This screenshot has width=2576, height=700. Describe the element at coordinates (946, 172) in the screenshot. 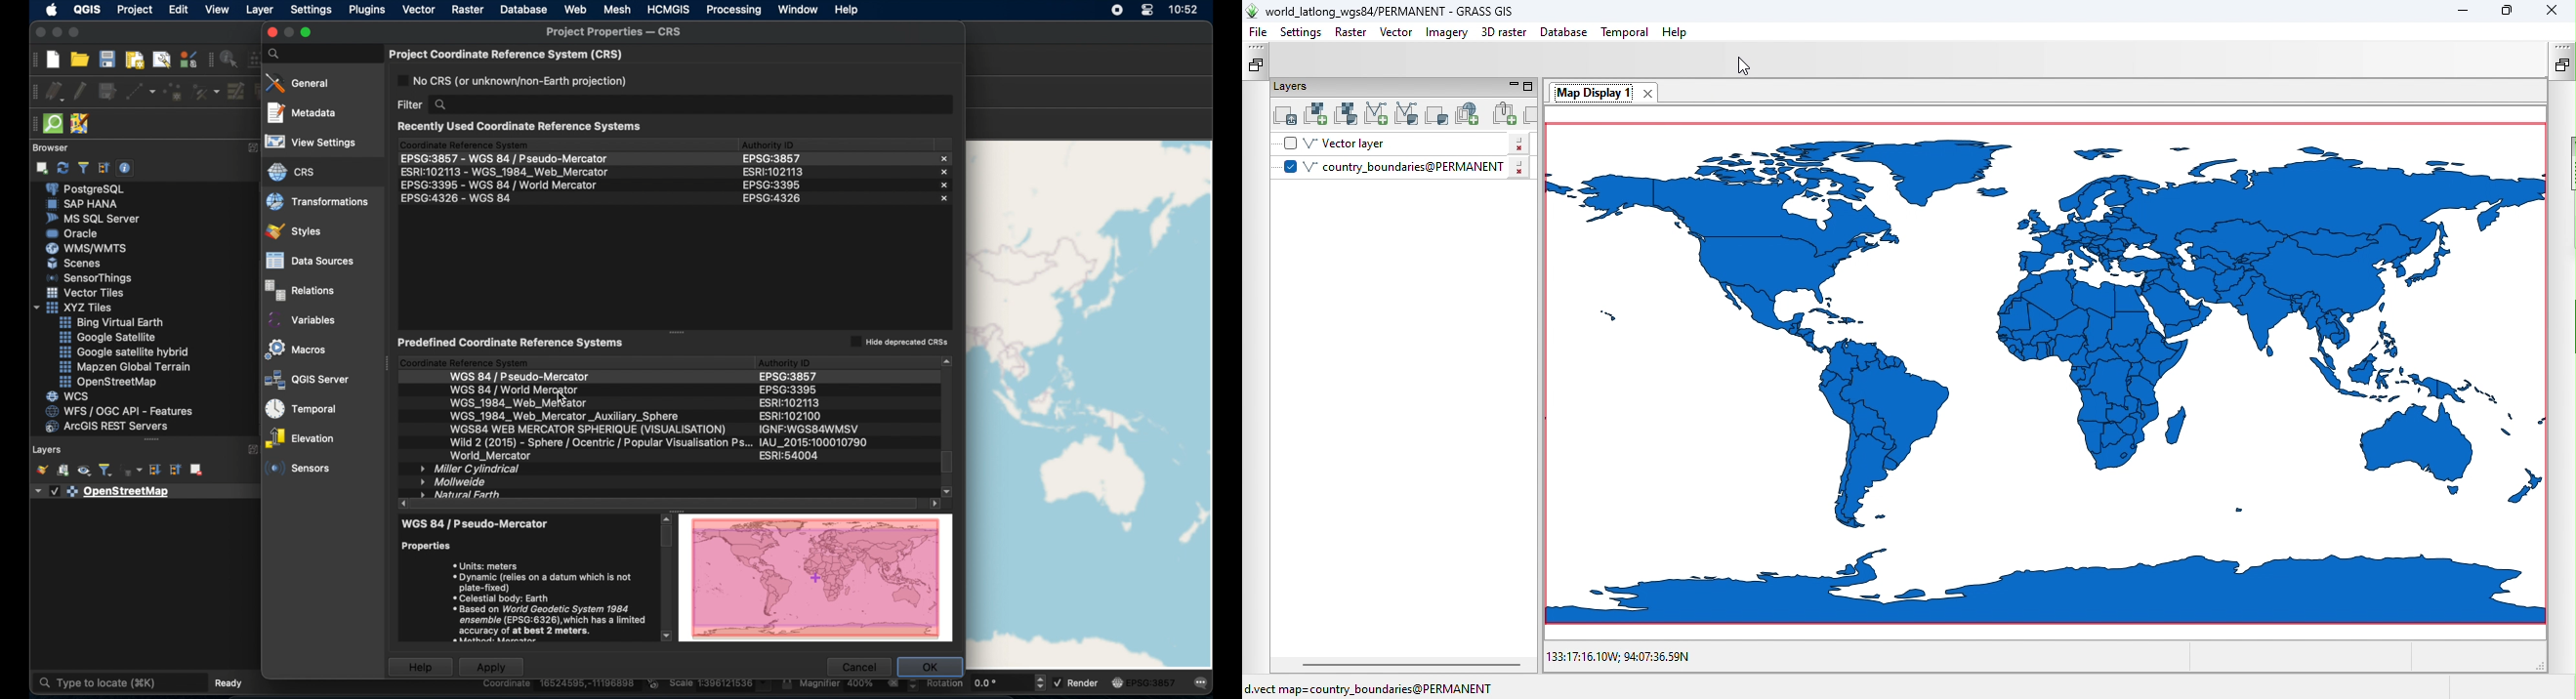

I see `close` at that location.